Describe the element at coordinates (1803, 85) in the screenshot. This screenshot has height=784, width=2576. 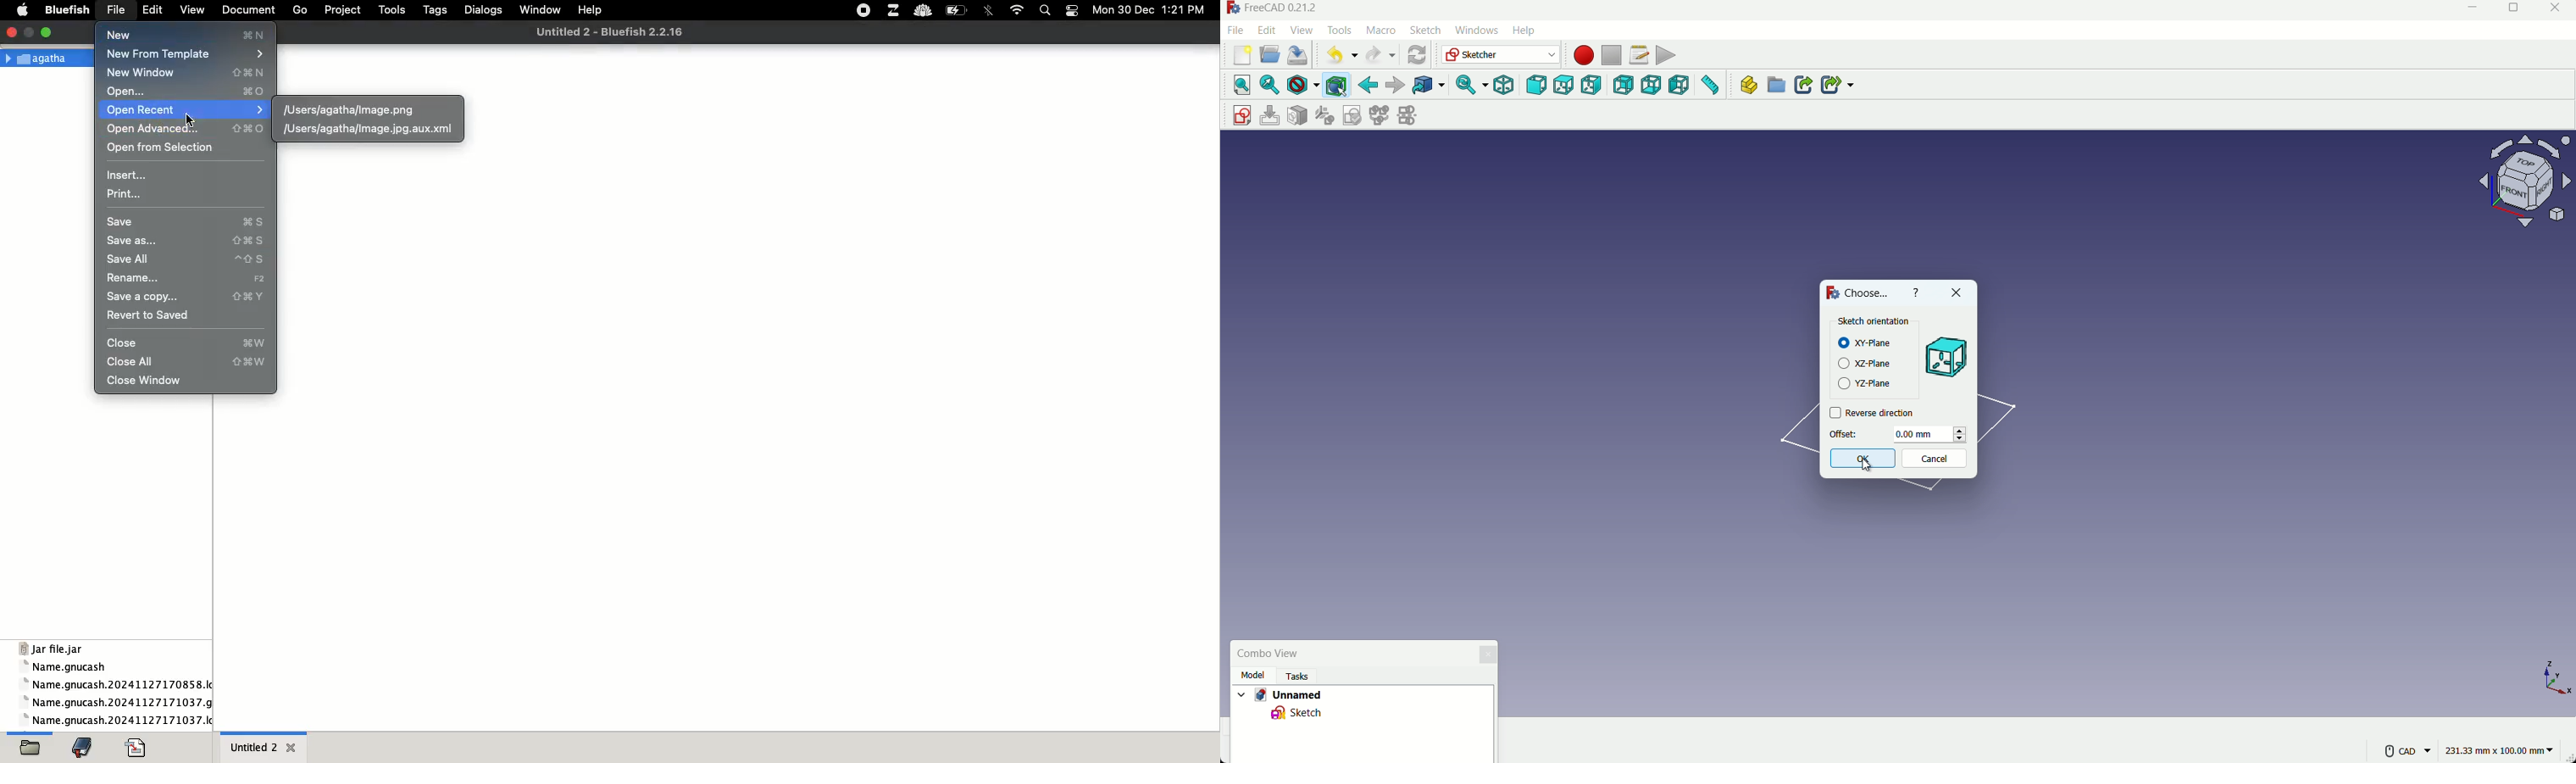
I see `create link` at that location.